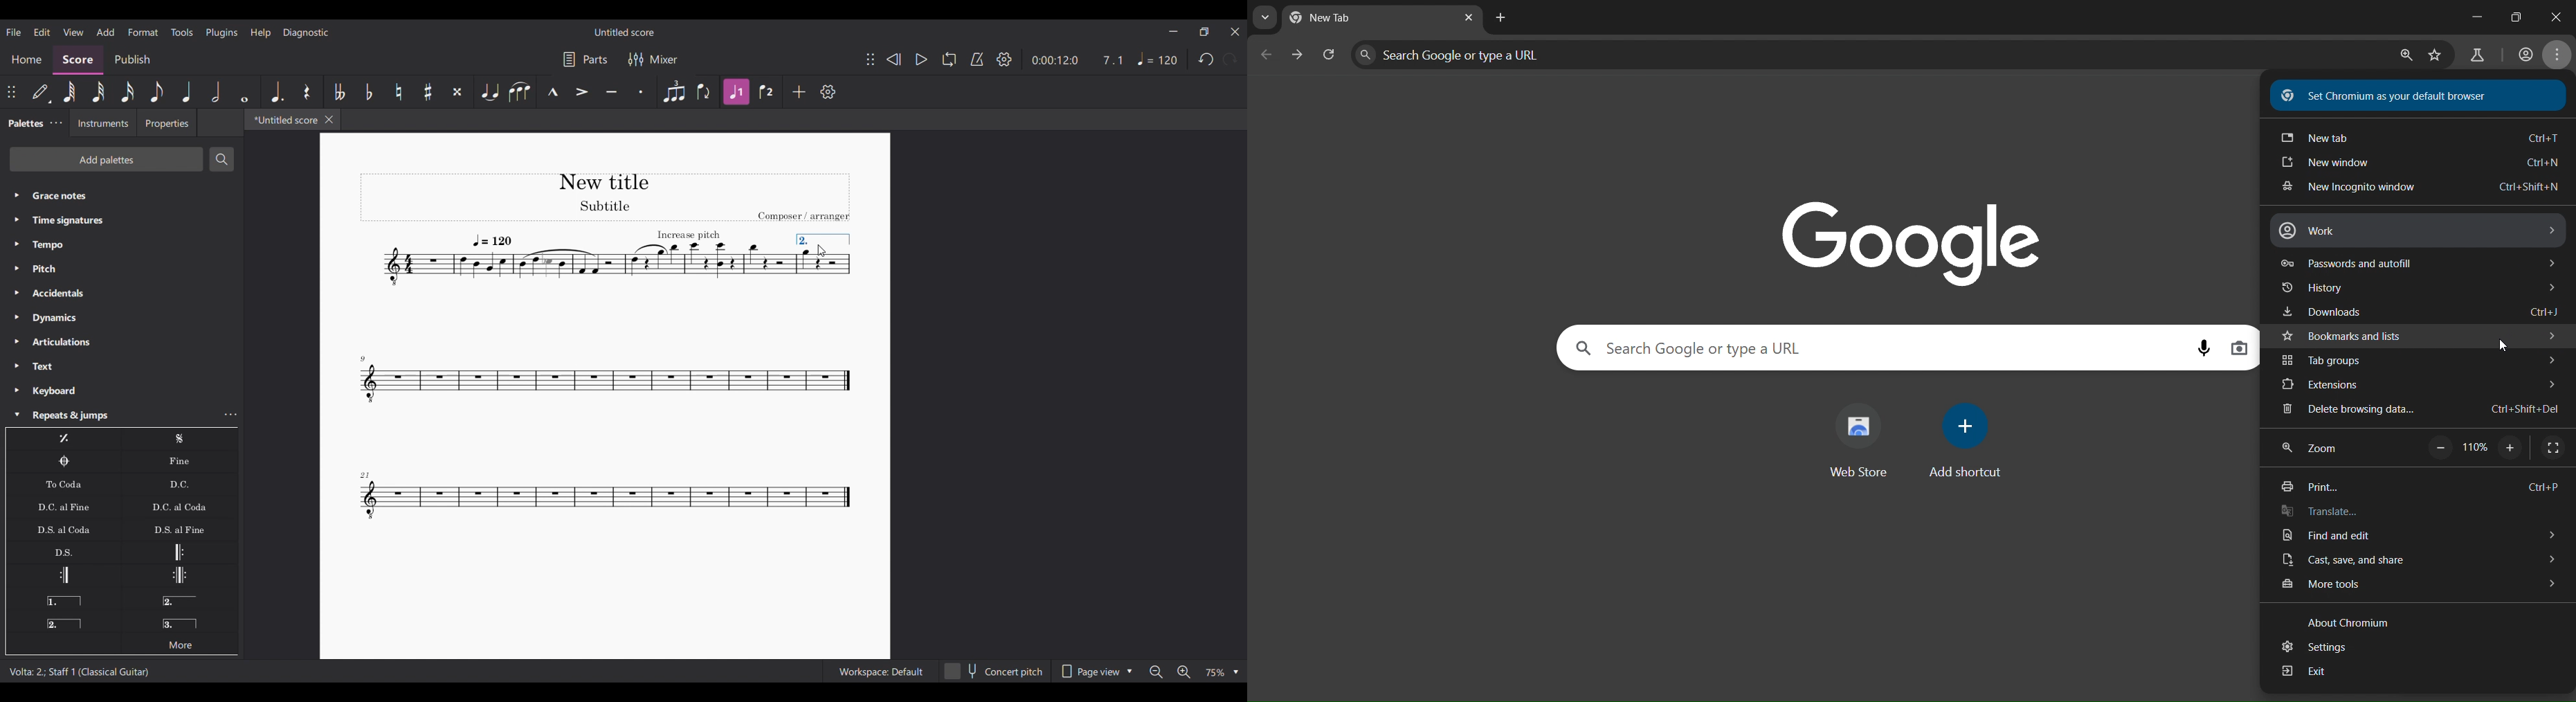 The height and width of the screenshot is (728, 2576). I want to click on Add menu, so click(106, 32).